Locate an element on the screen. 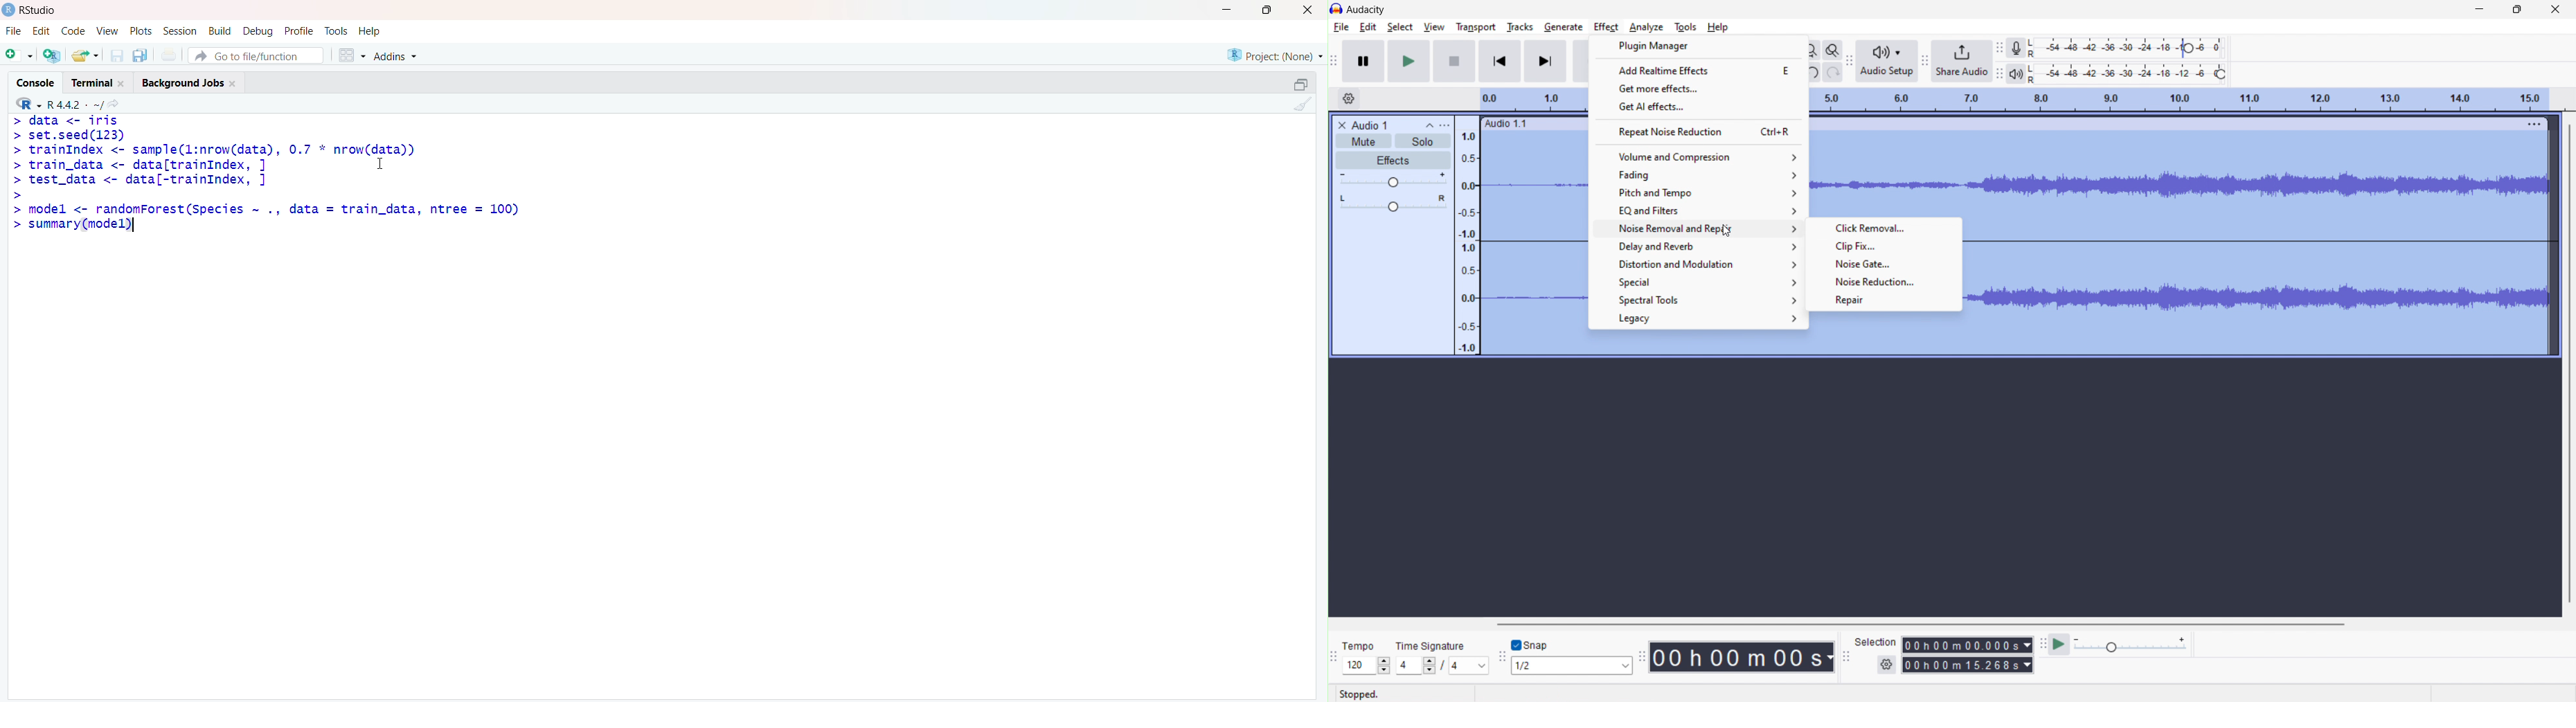  Workspace panes is located at coordinates (349, 53).